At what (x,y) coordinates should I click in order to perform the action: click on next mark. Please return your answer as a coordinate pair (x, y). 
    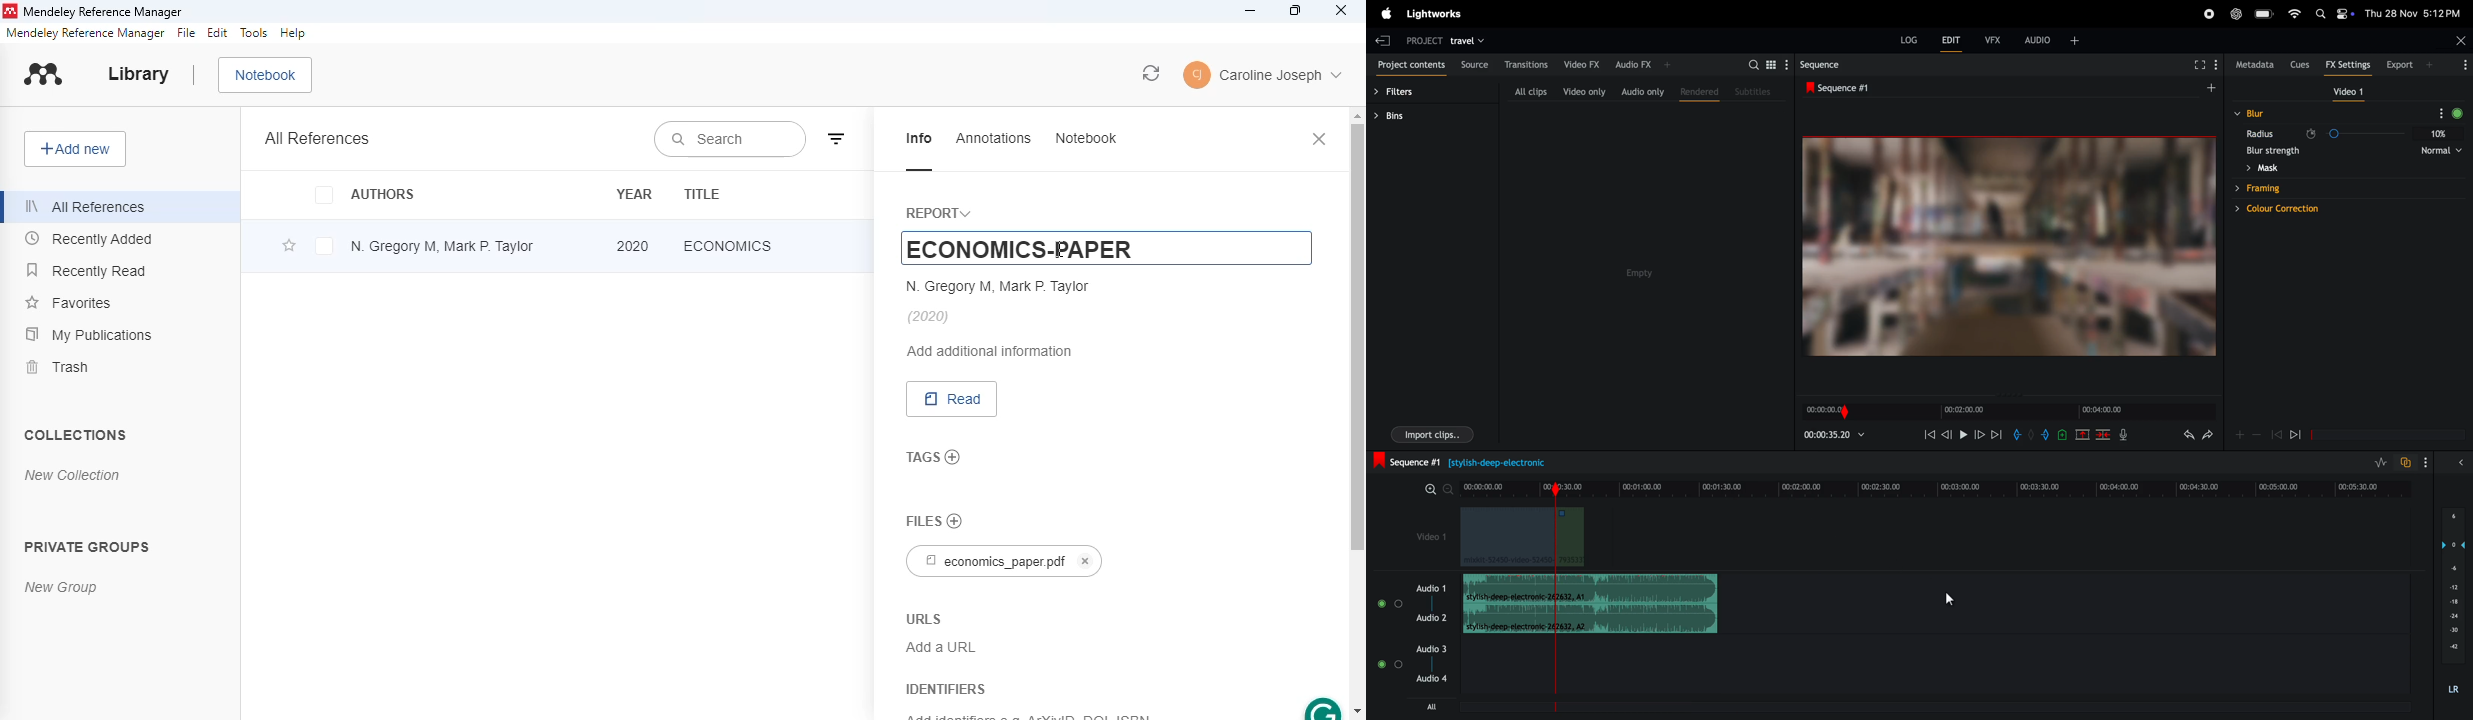
    Looking at the image, I should click on (1997, 435).